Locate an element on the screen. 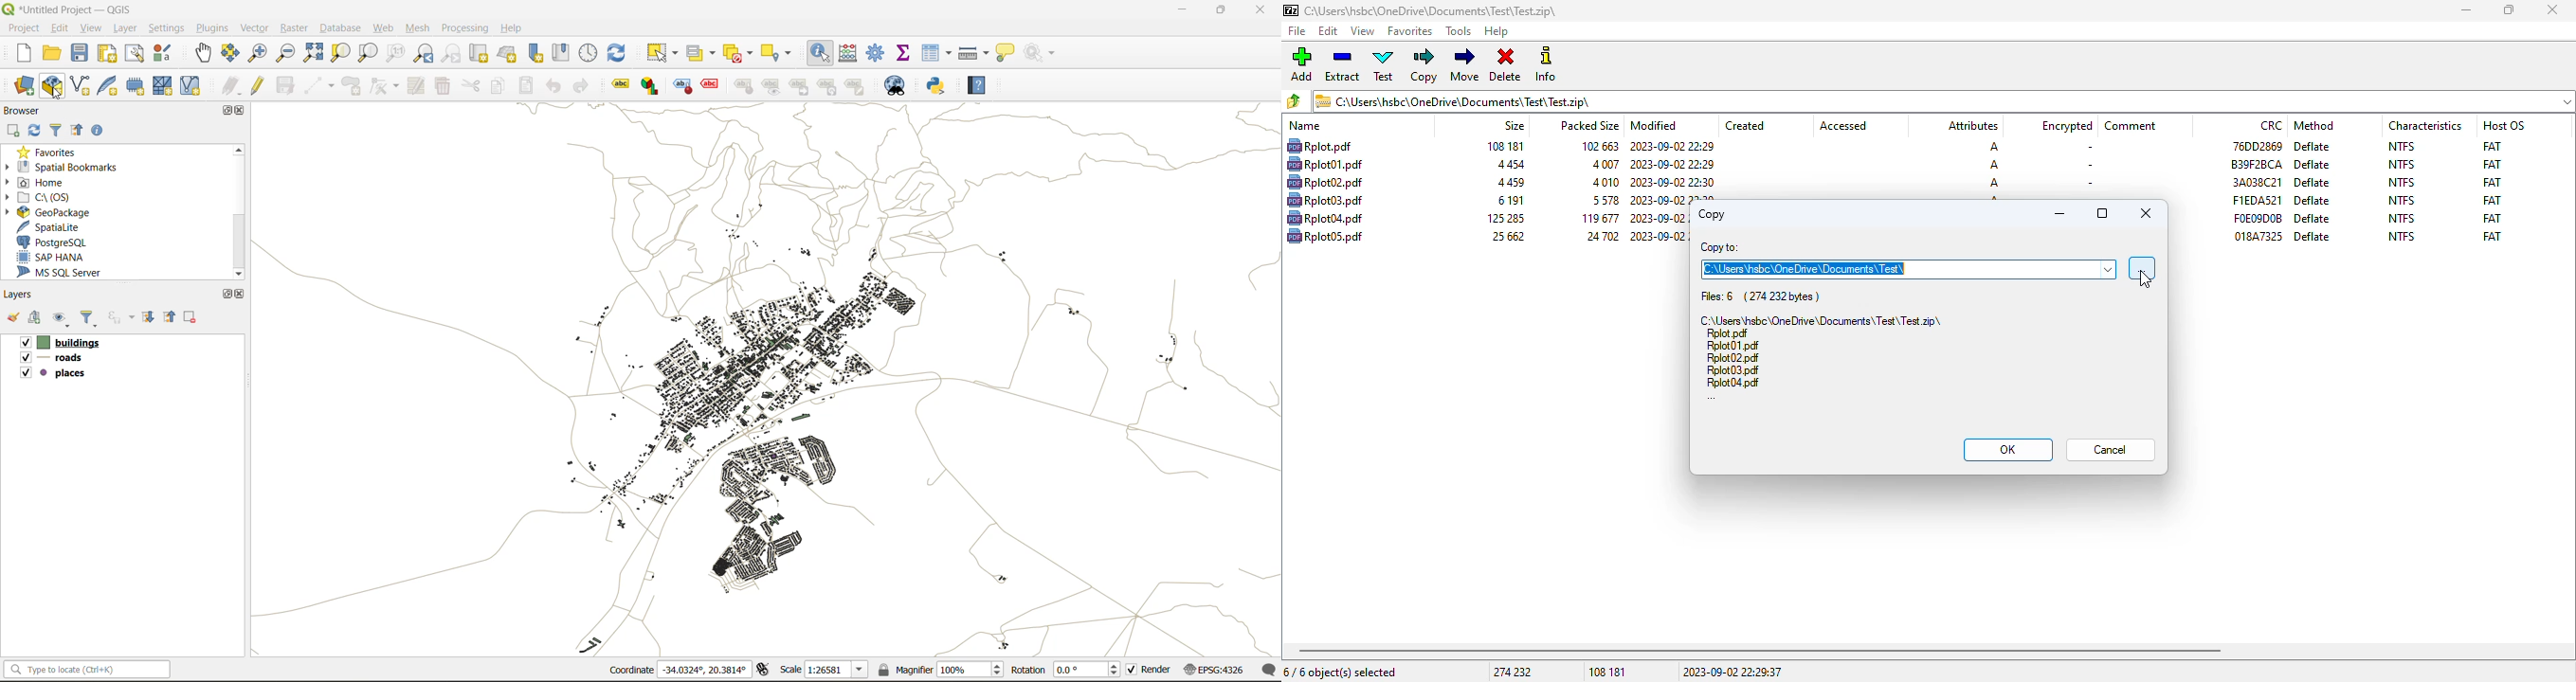  geopackage is located at coordinates (47, 211).